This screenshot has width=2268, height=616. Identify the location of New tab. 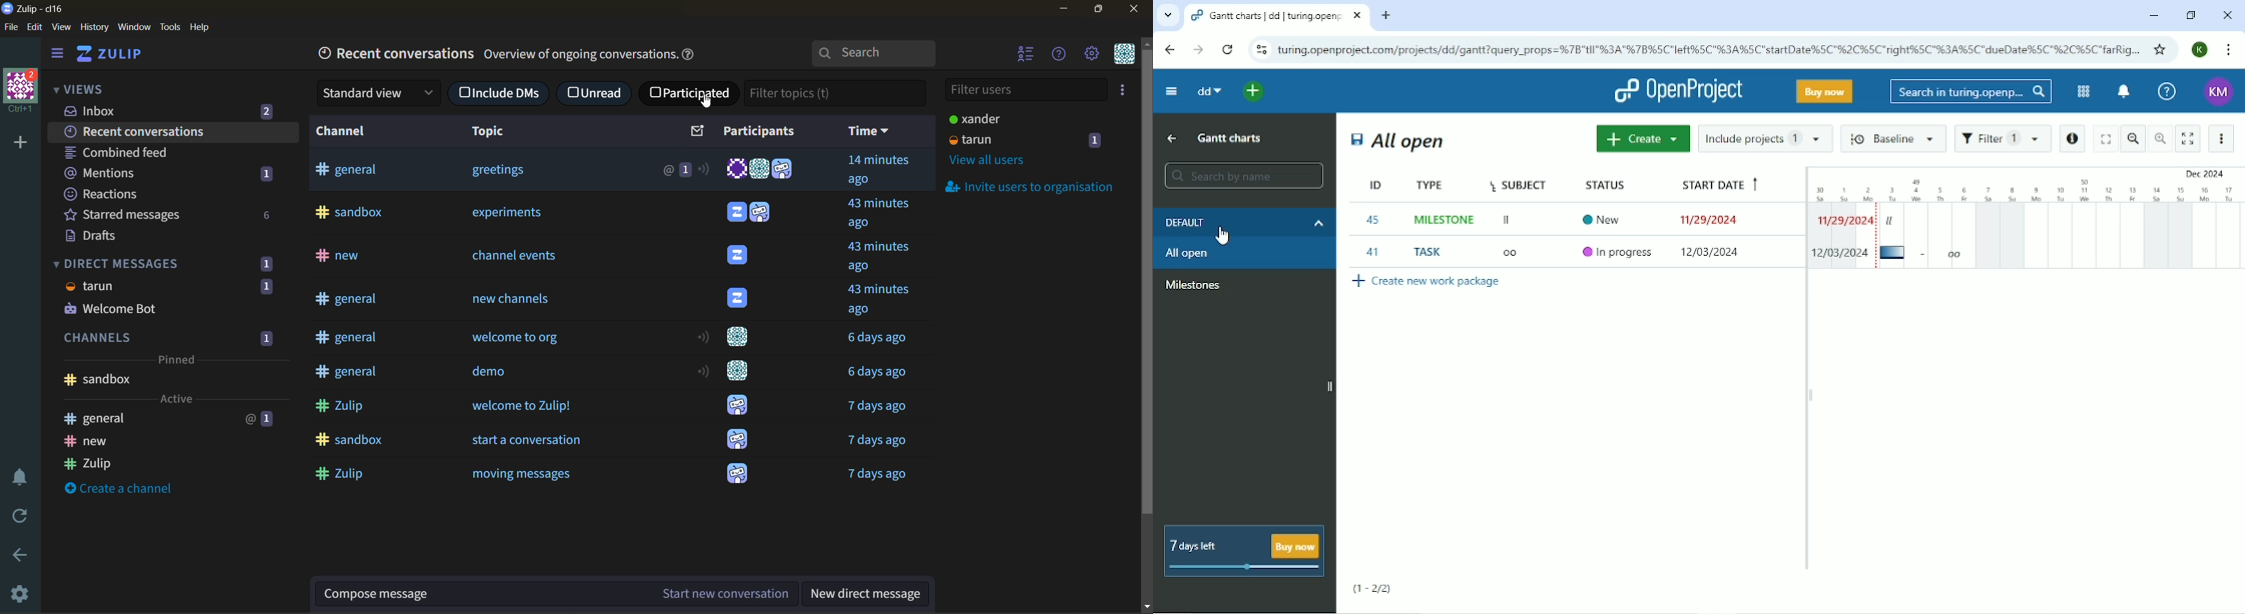
(1386, 15).